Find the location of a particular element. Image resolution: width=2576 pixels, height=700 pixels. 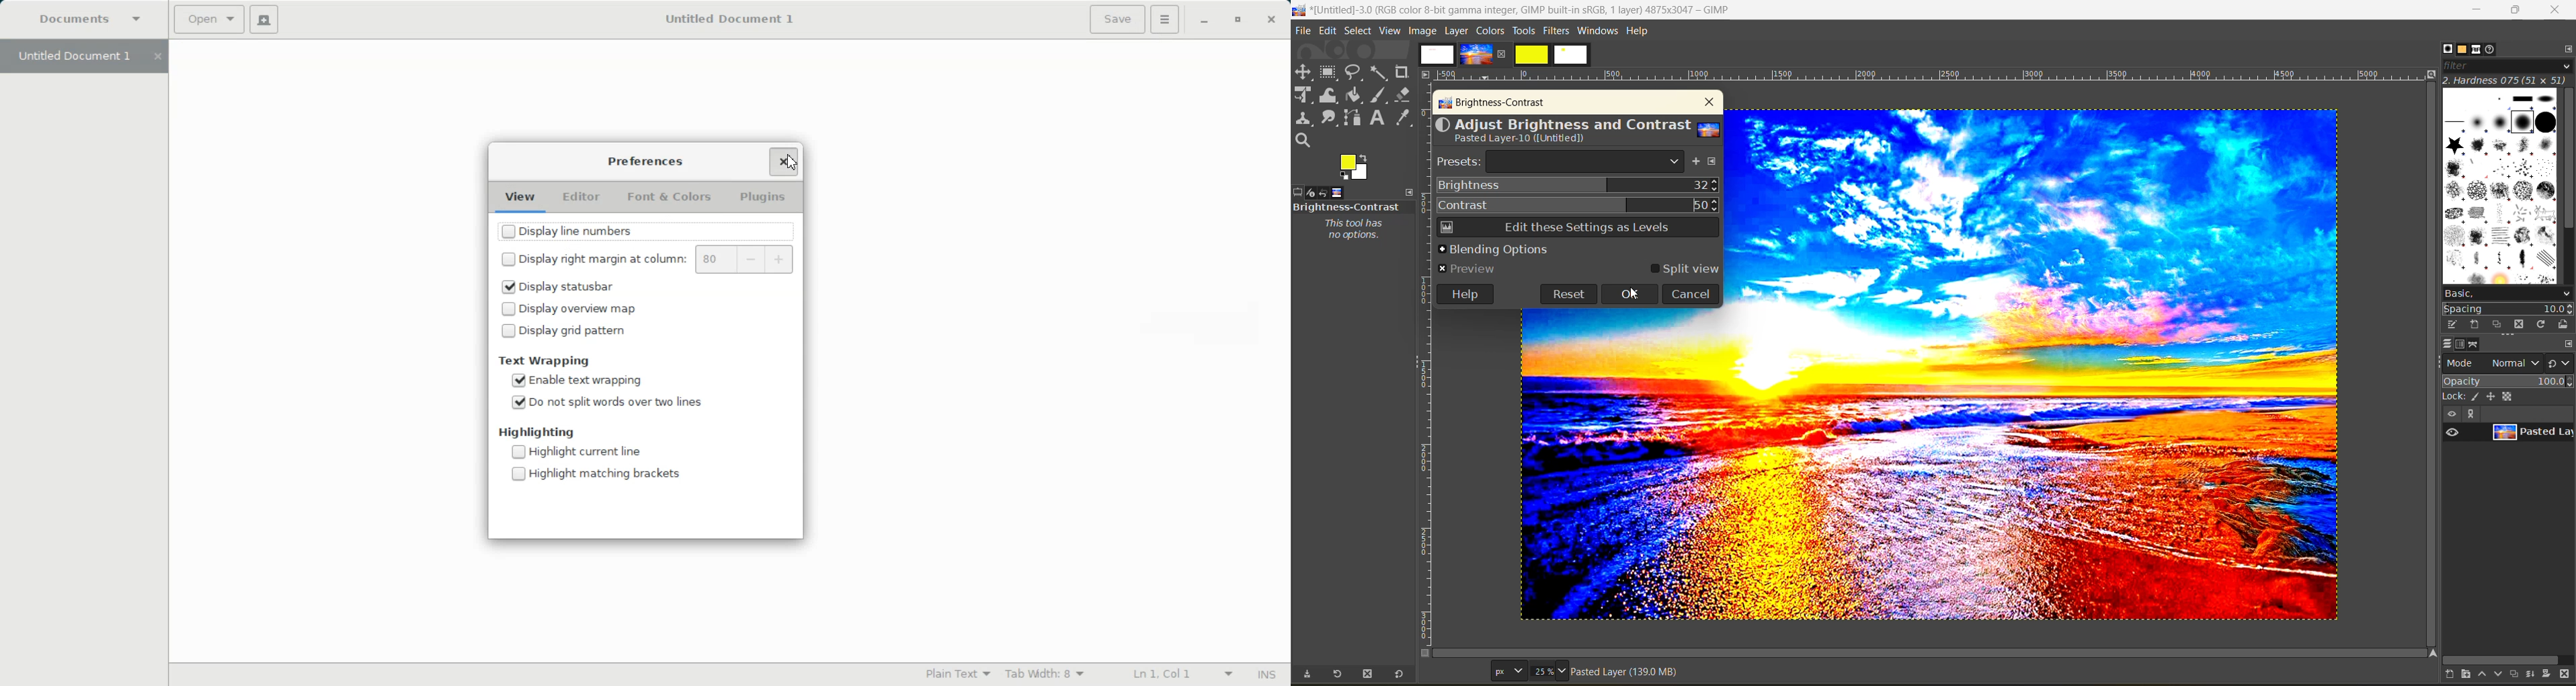

metadata is located at coordinates (1628, 674).